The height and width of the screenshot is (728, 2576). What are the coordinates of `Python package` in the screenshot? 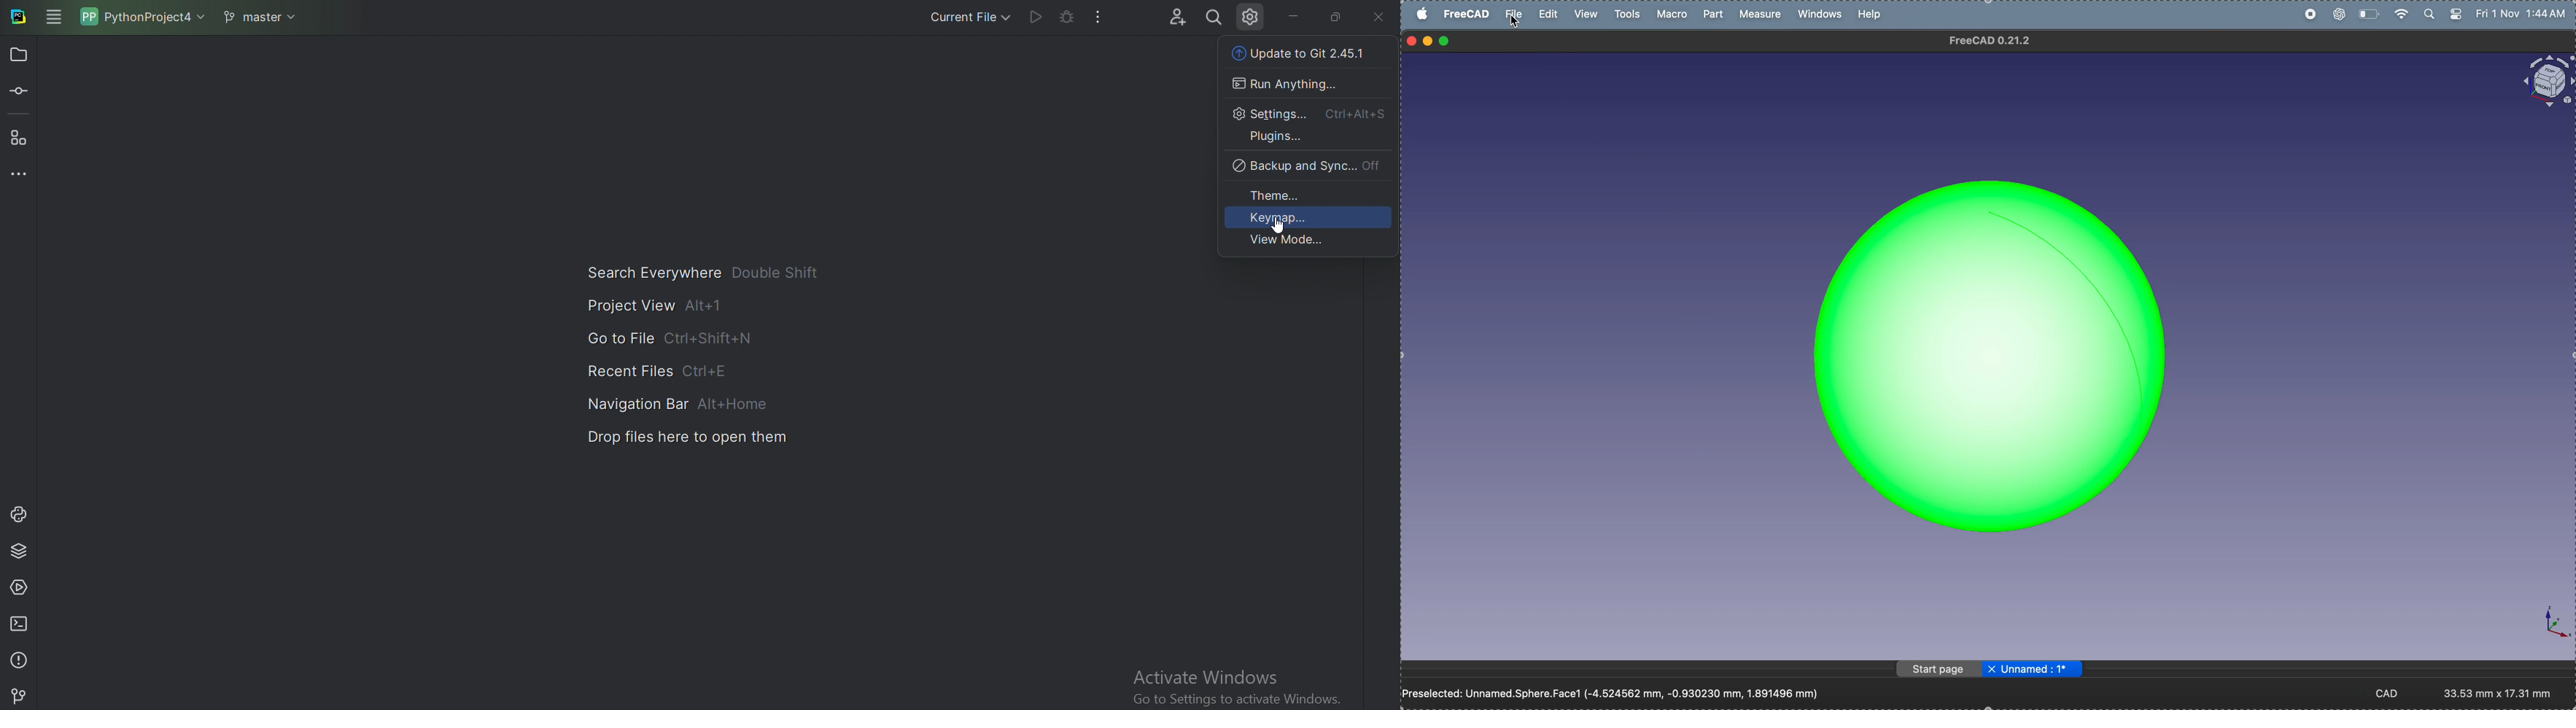 It's located at (20, 550).